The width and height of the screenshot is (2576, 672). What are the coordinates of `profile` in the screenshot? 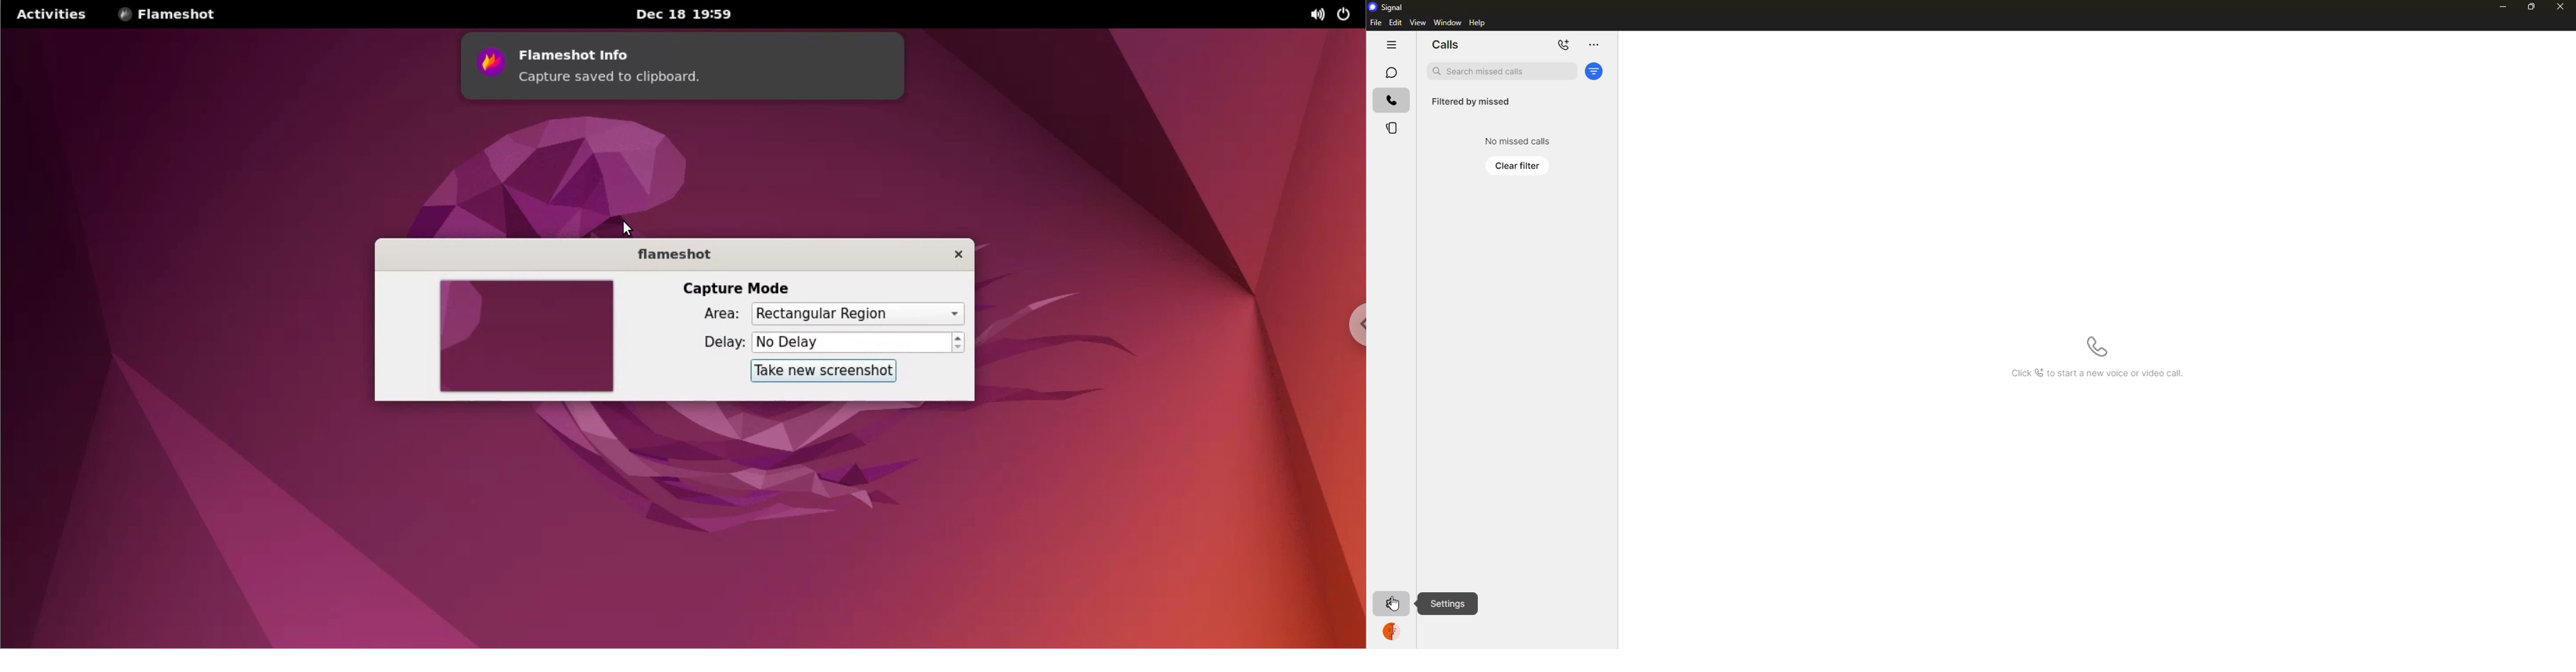 It's located at (1391, 633).